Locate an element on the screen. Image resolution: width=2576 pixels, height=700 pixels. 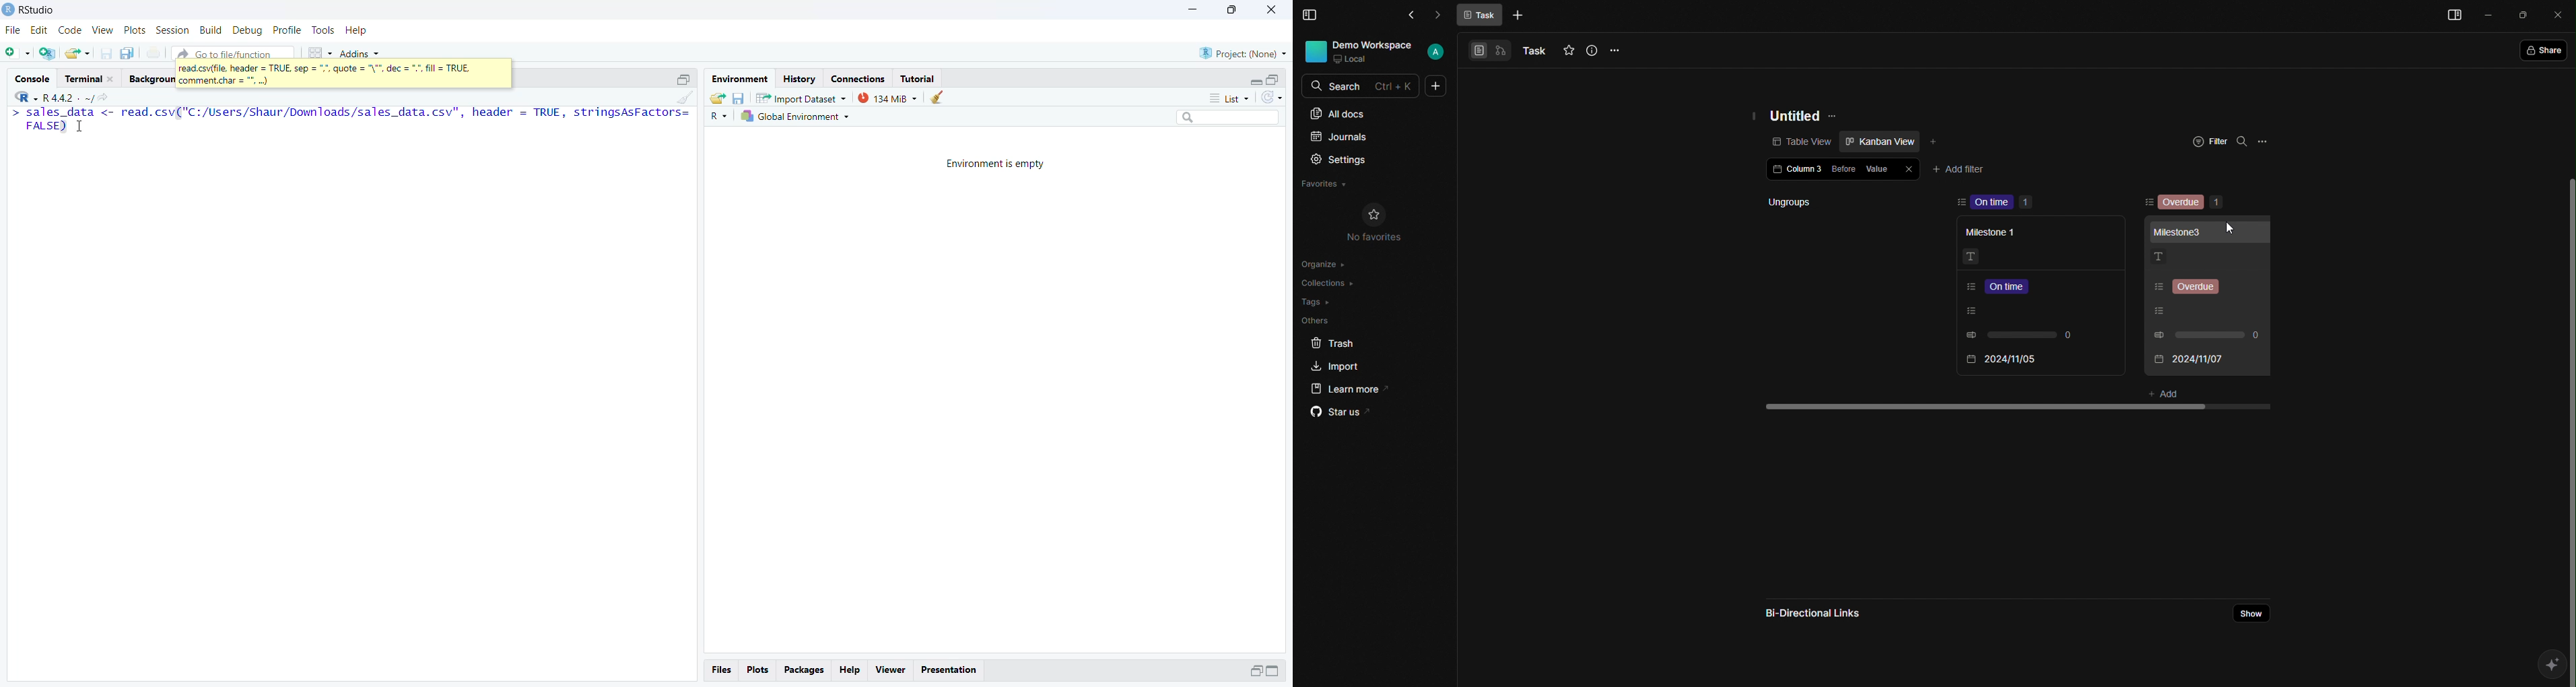
Share is located at coordinates (2545, 50).